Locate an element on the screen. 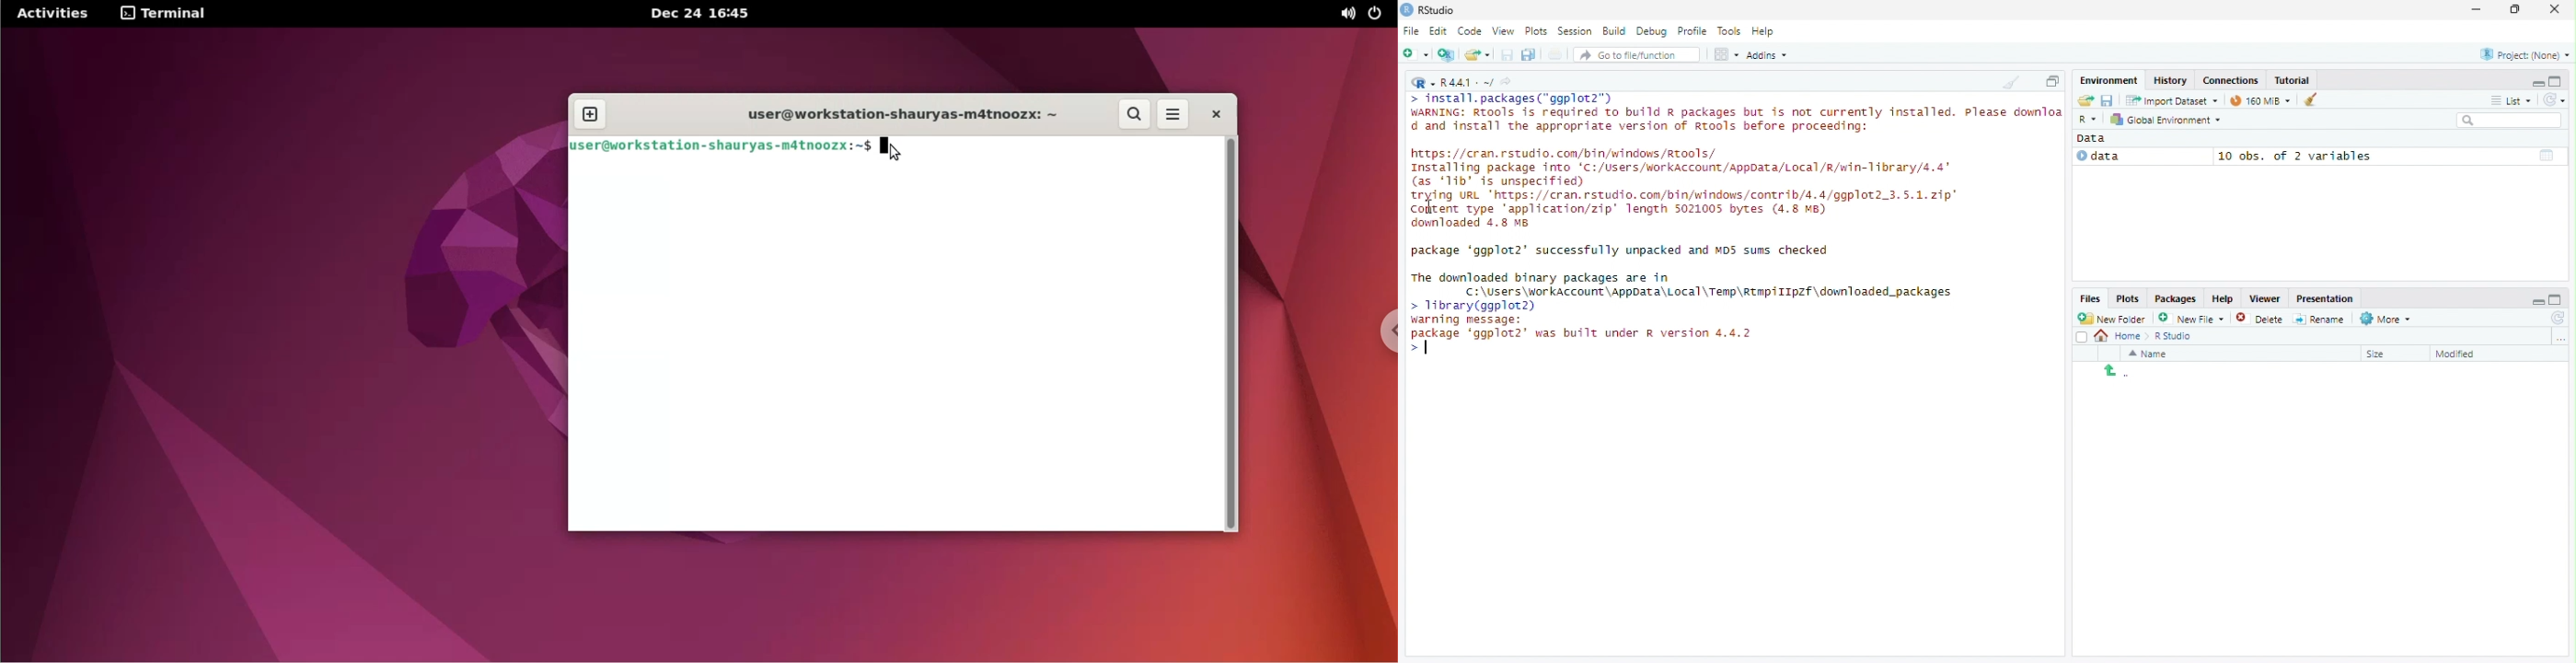  More file commands is located at coordinates (2385, 319).